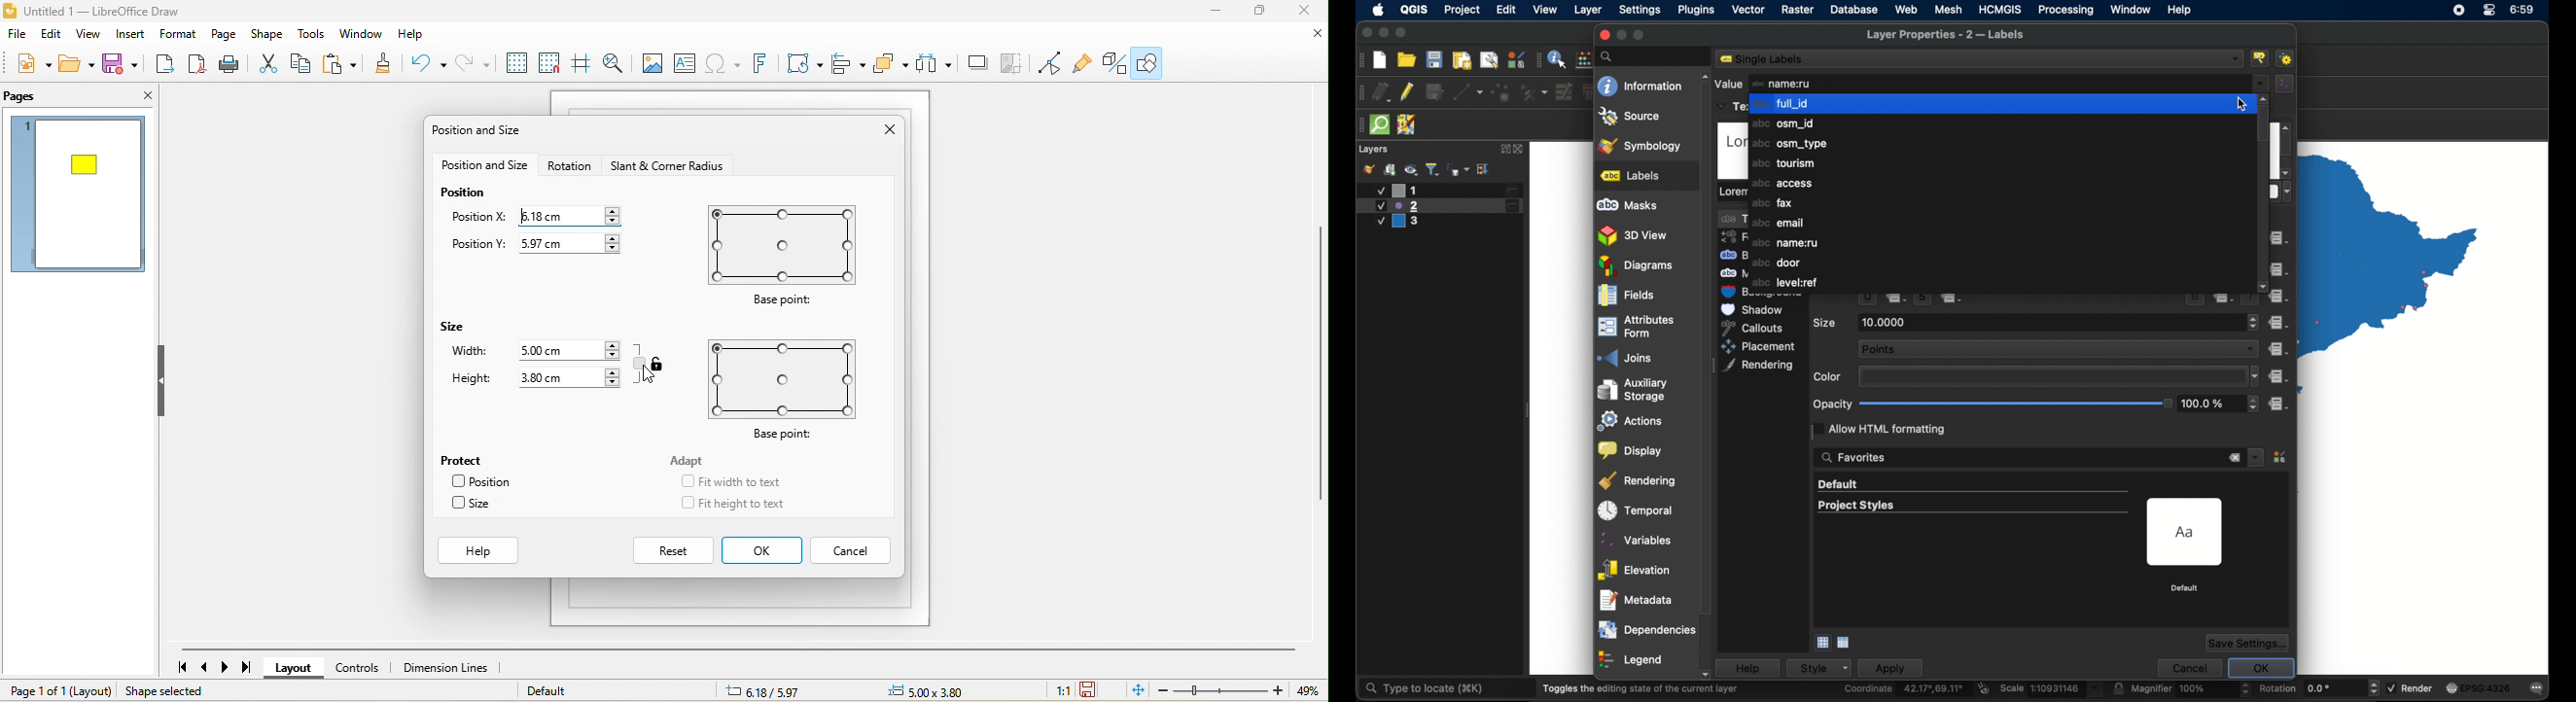 The image size is (2576, 728). What do you see at coordinates (182, 36) in the screenshot?
I see `format` at bounding box center [182, 36].